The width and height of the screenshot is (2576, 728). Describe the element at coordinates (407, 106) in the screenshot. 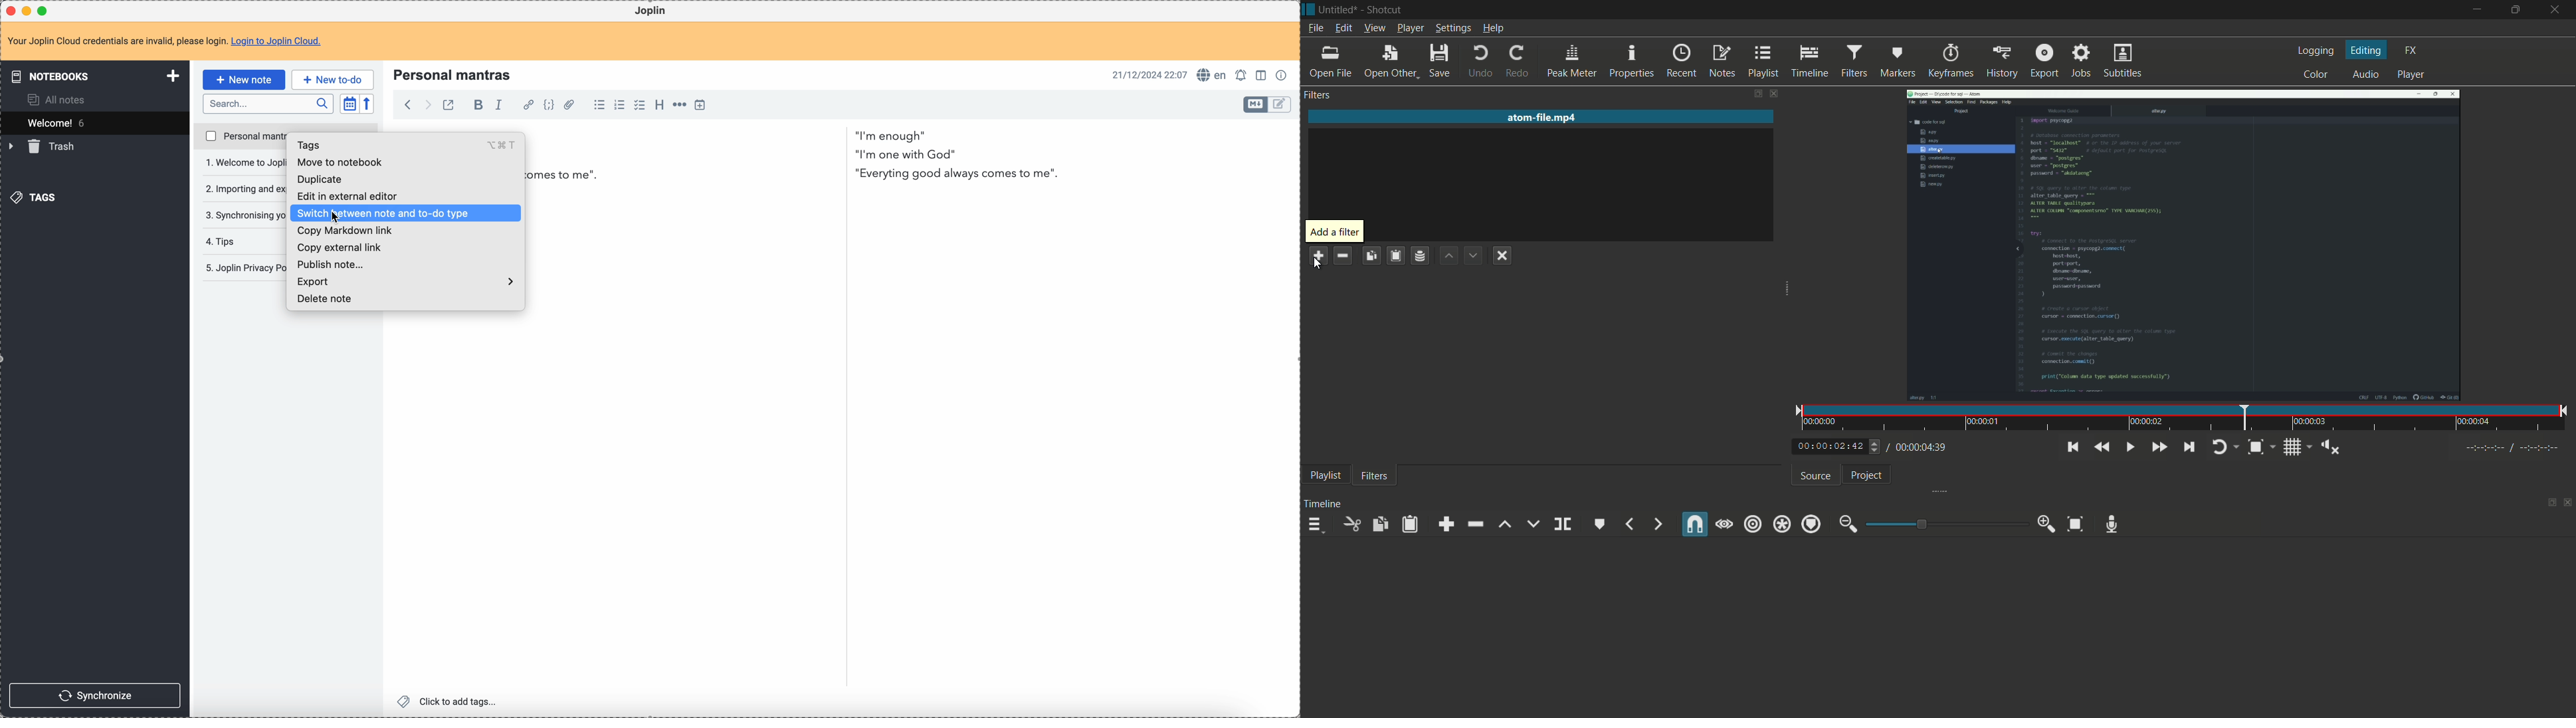

I see `back` at that location.